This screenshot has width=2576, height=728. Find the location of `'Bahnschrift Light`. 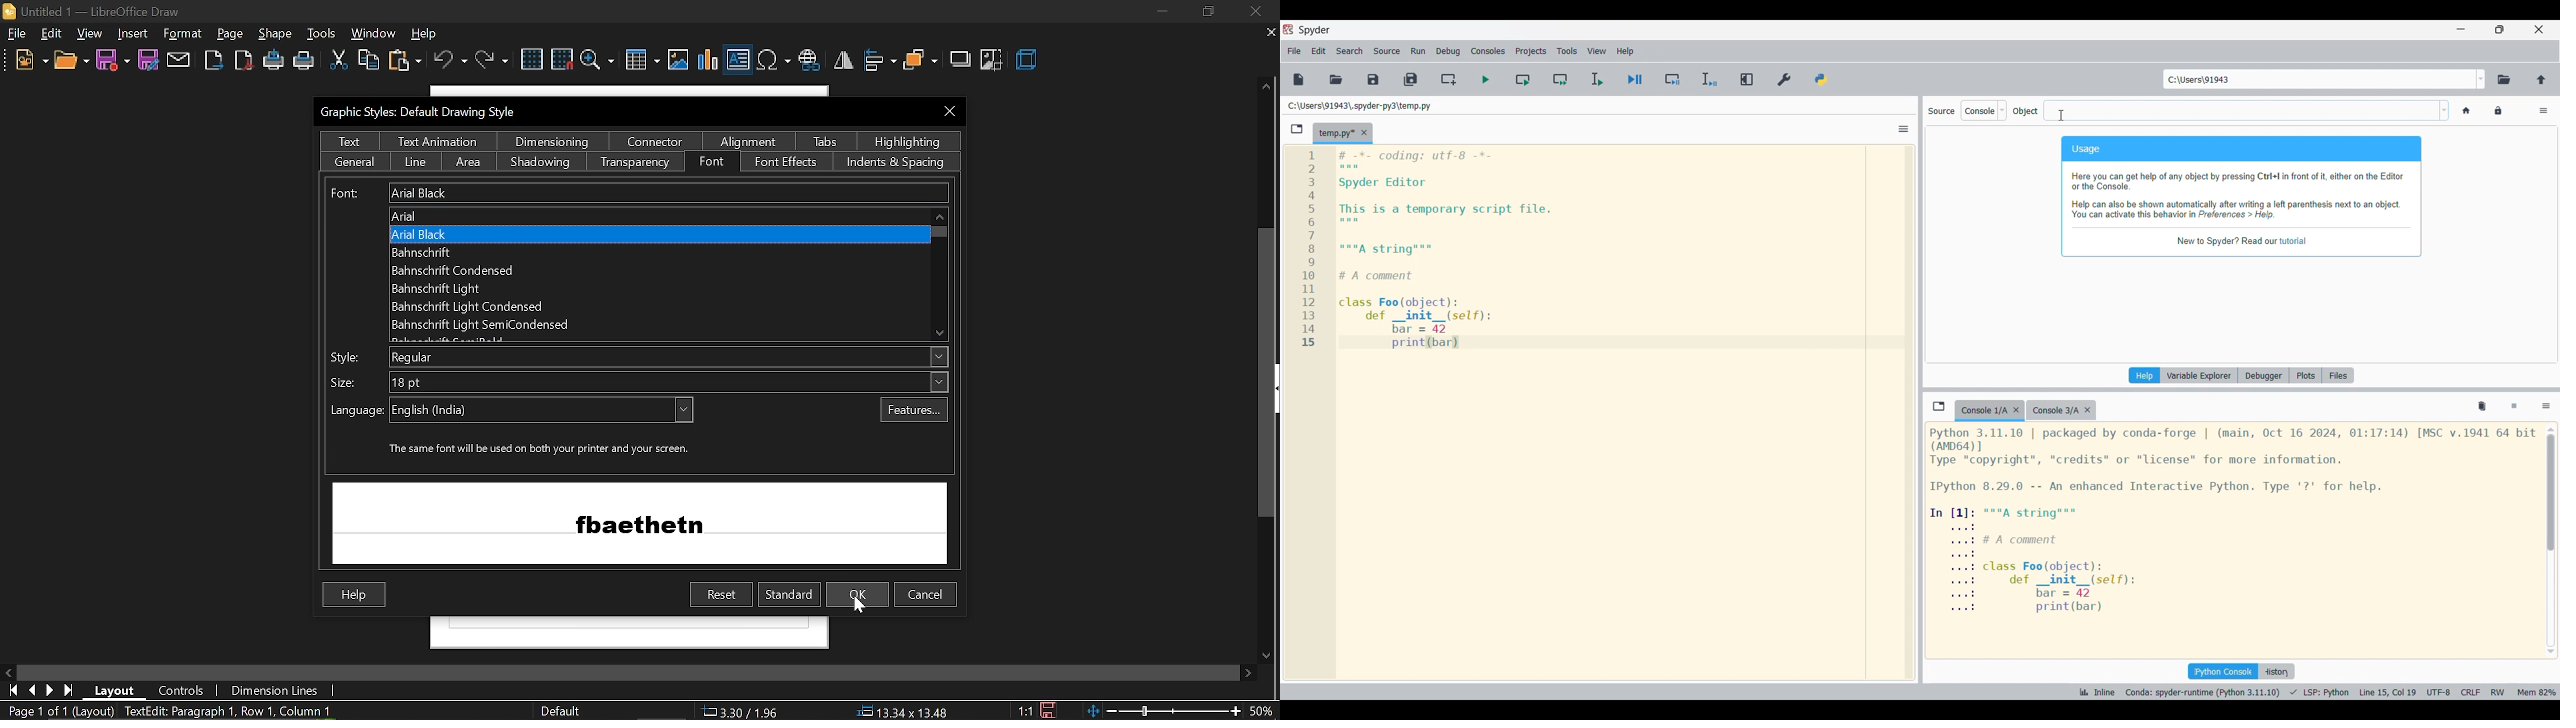

'Bahnschrift Light is located at coordinates (479, 289).